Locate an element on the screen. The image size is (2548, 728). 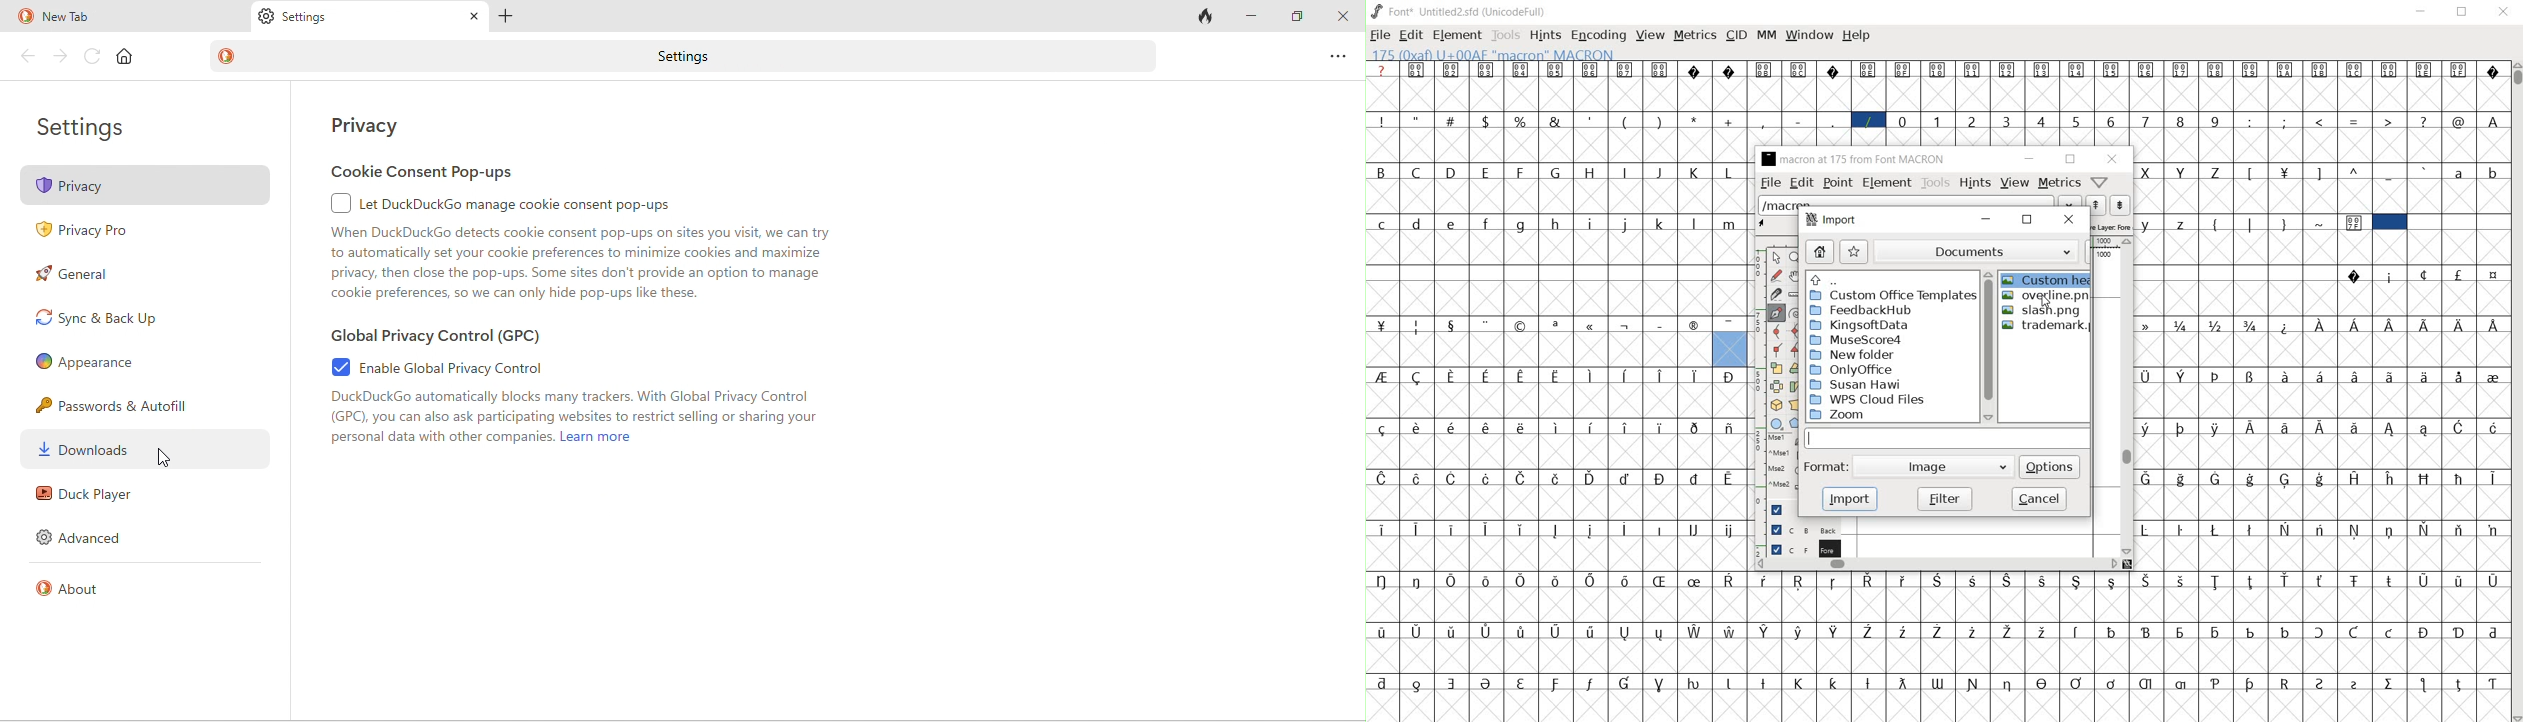
% is located at coordinates (1521, 120).